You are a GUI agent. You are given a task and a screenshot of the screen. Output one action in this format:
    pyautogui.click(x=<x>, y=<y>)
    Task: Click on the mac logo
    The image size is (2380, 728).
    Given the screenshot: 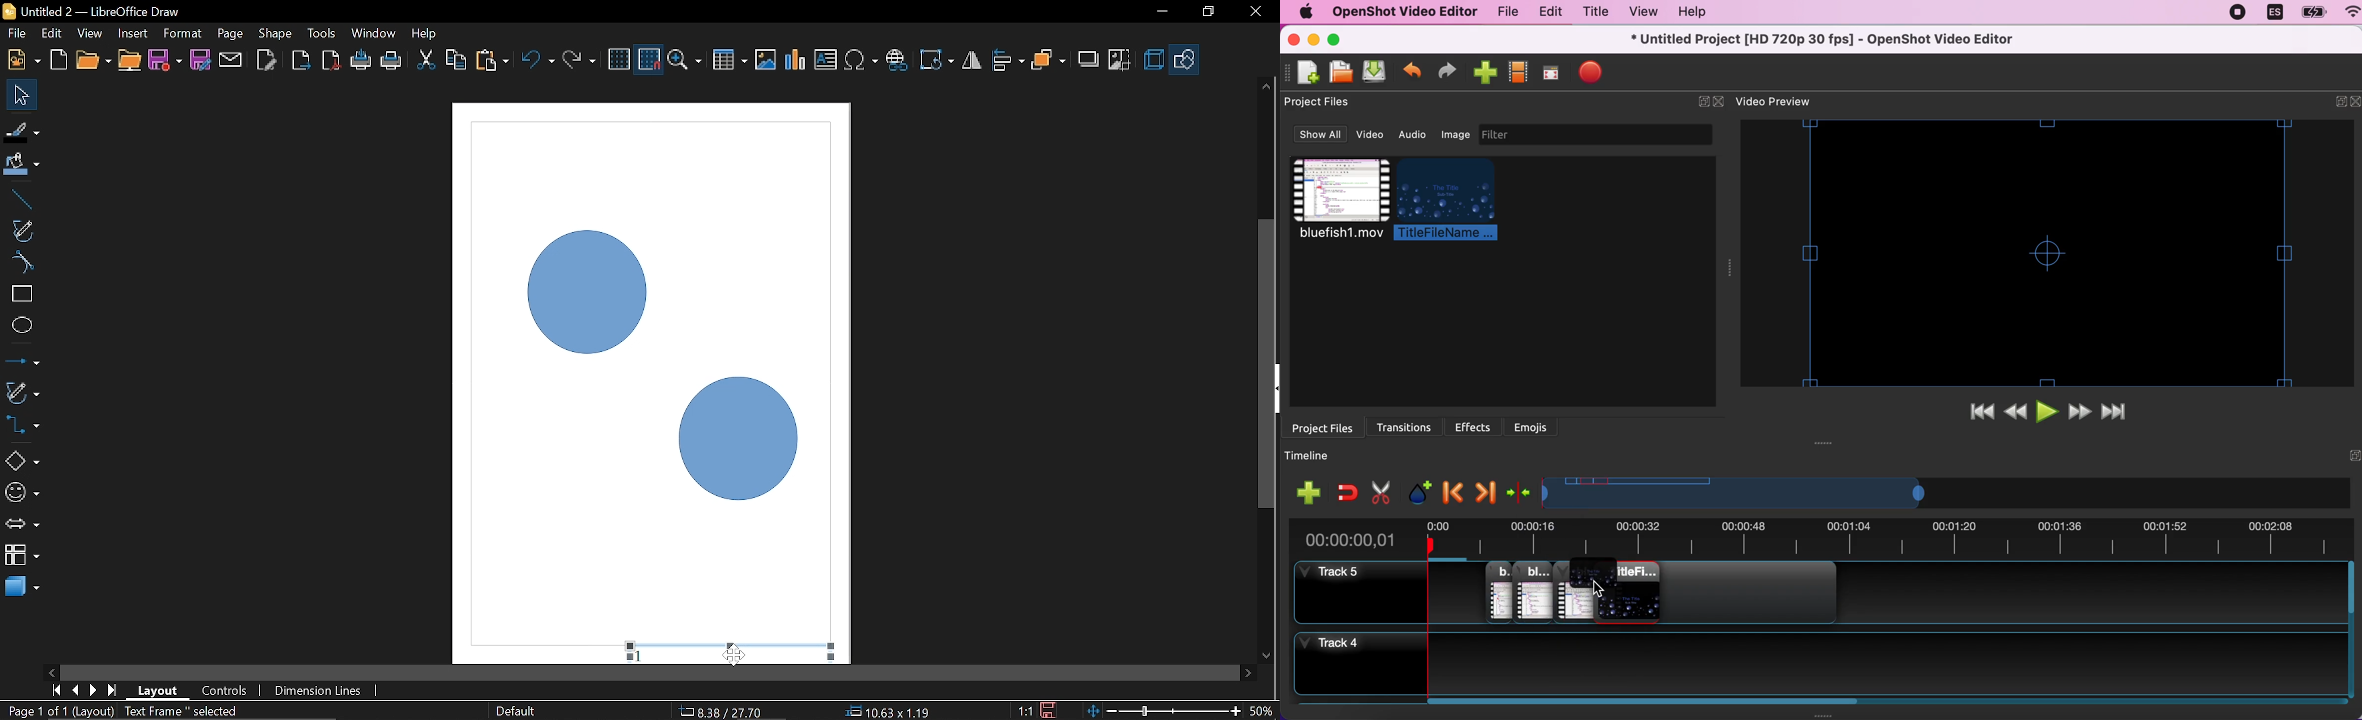 What is the action you would take?
    pyautogui.click(x=1302, y=12)
    